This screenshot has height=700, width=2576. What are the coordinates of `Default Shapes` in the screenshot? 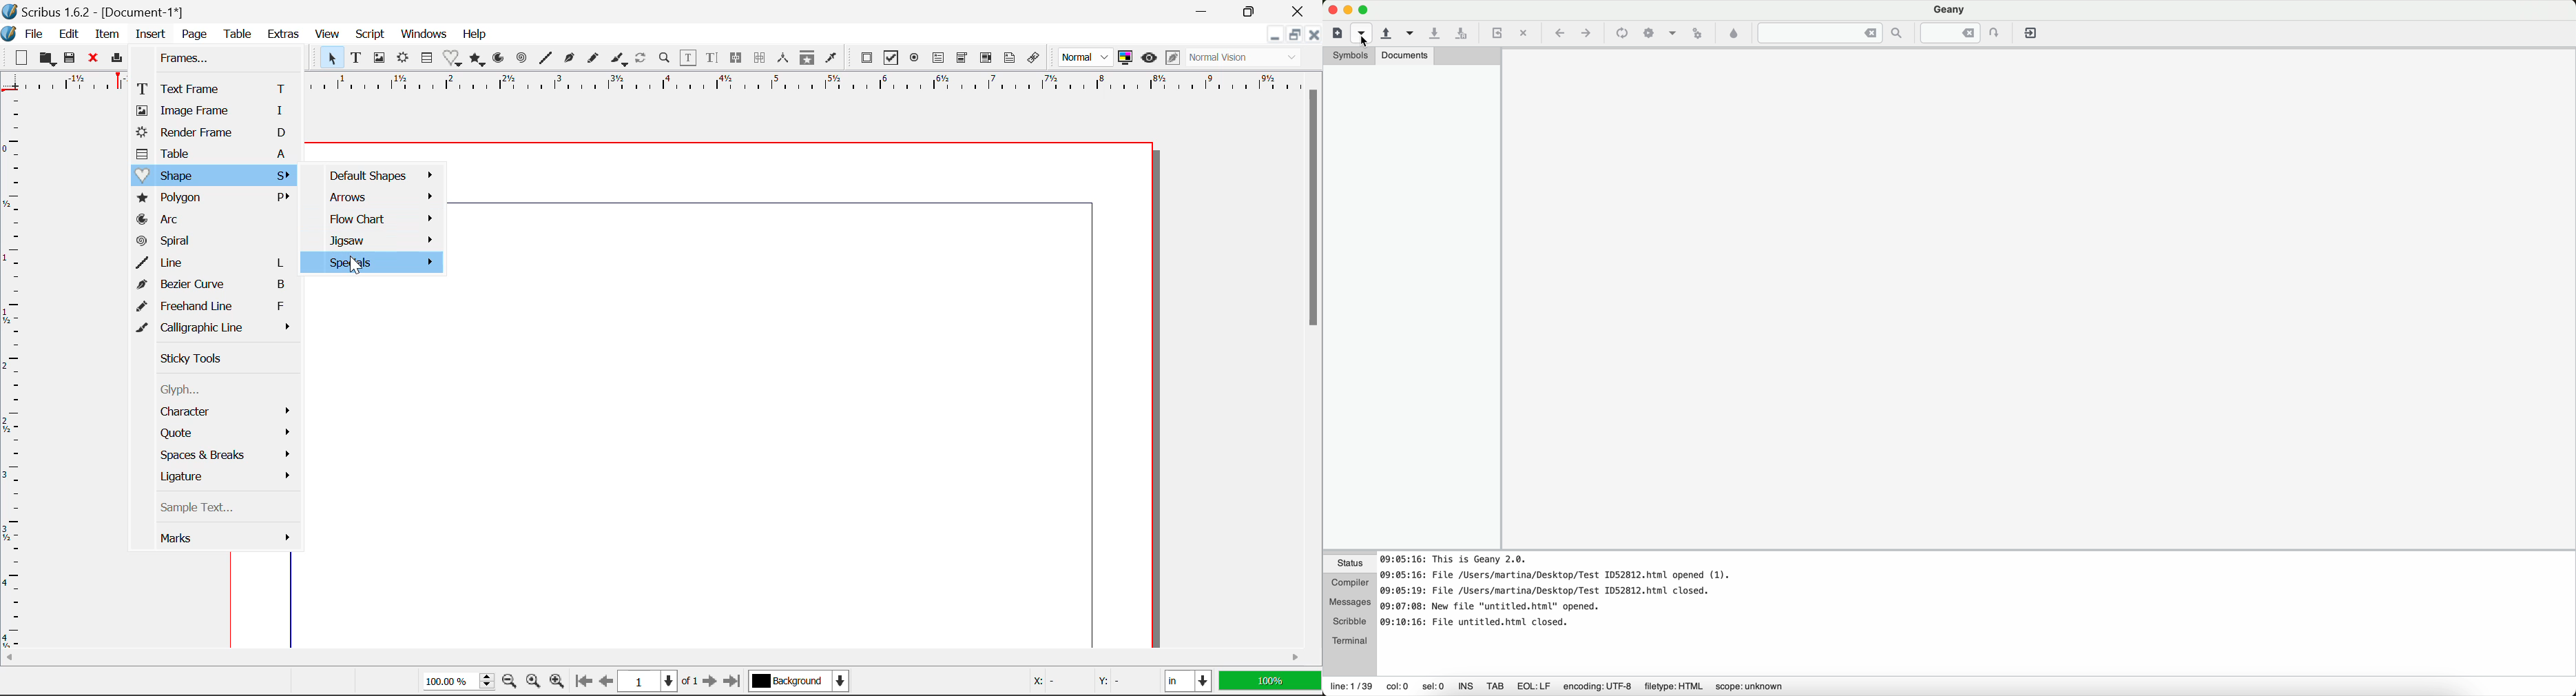 It's located at (373, 172).